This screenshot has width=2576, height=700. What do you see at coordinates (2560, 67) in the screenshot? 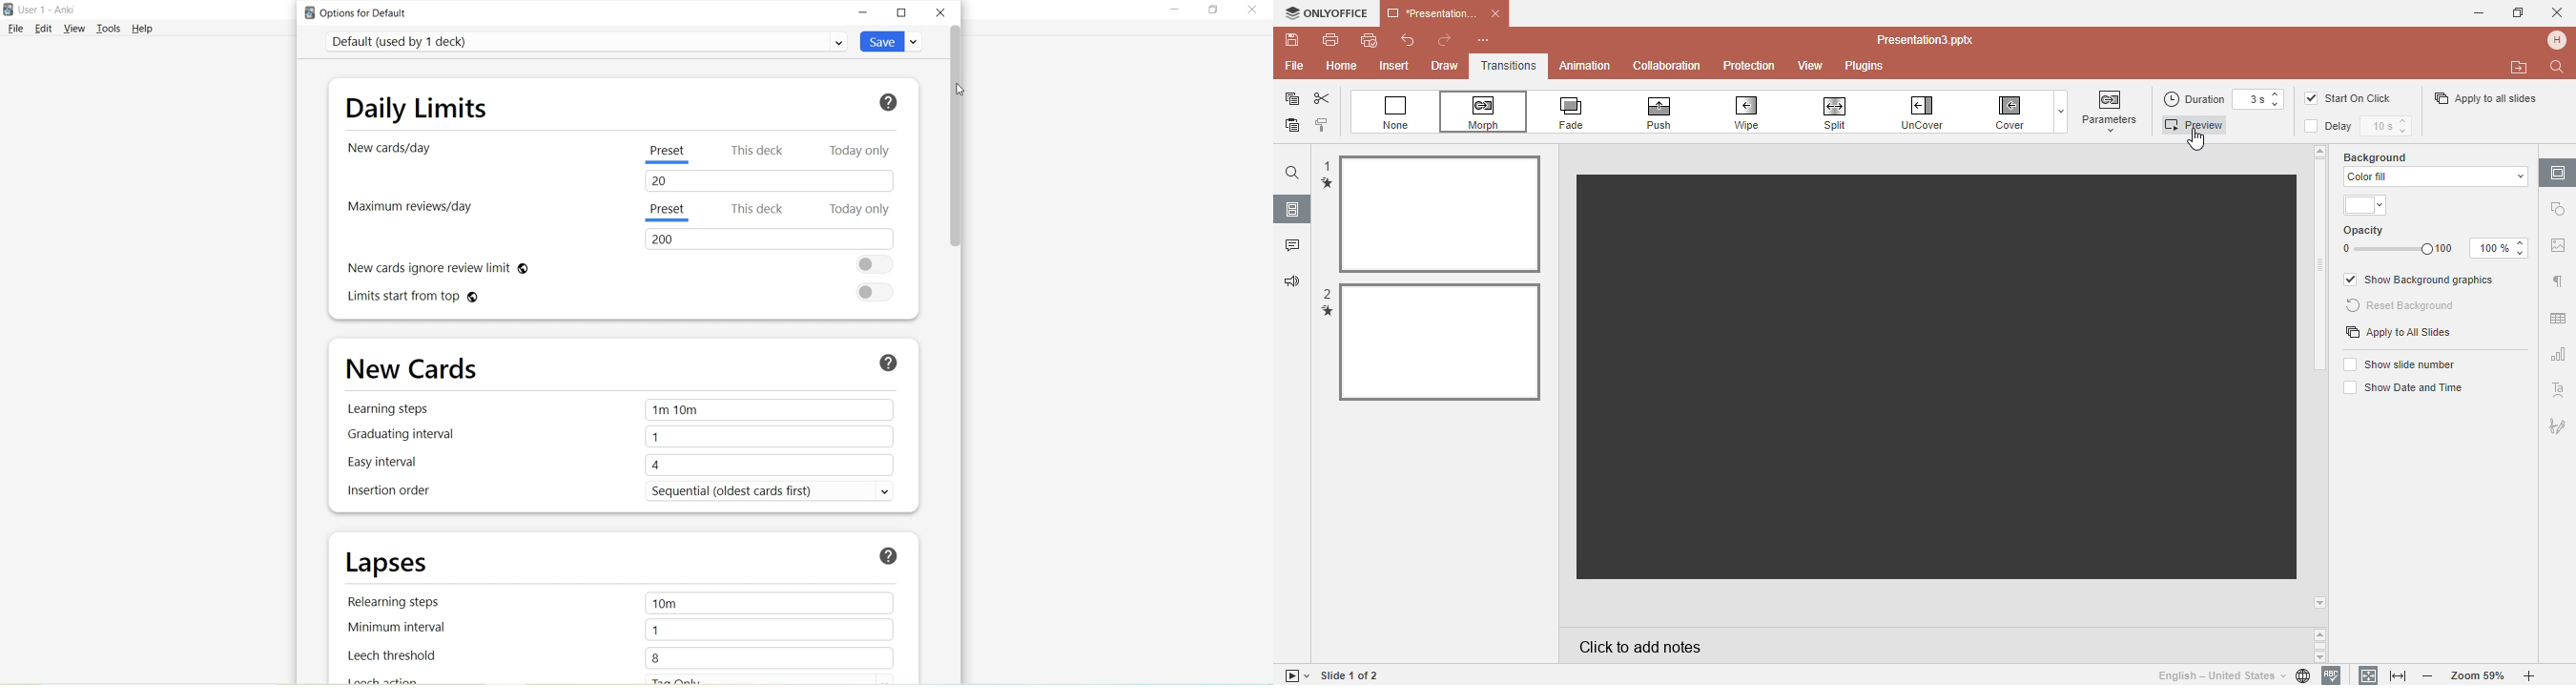
I see `Find` at bounding box center [2560, 67].